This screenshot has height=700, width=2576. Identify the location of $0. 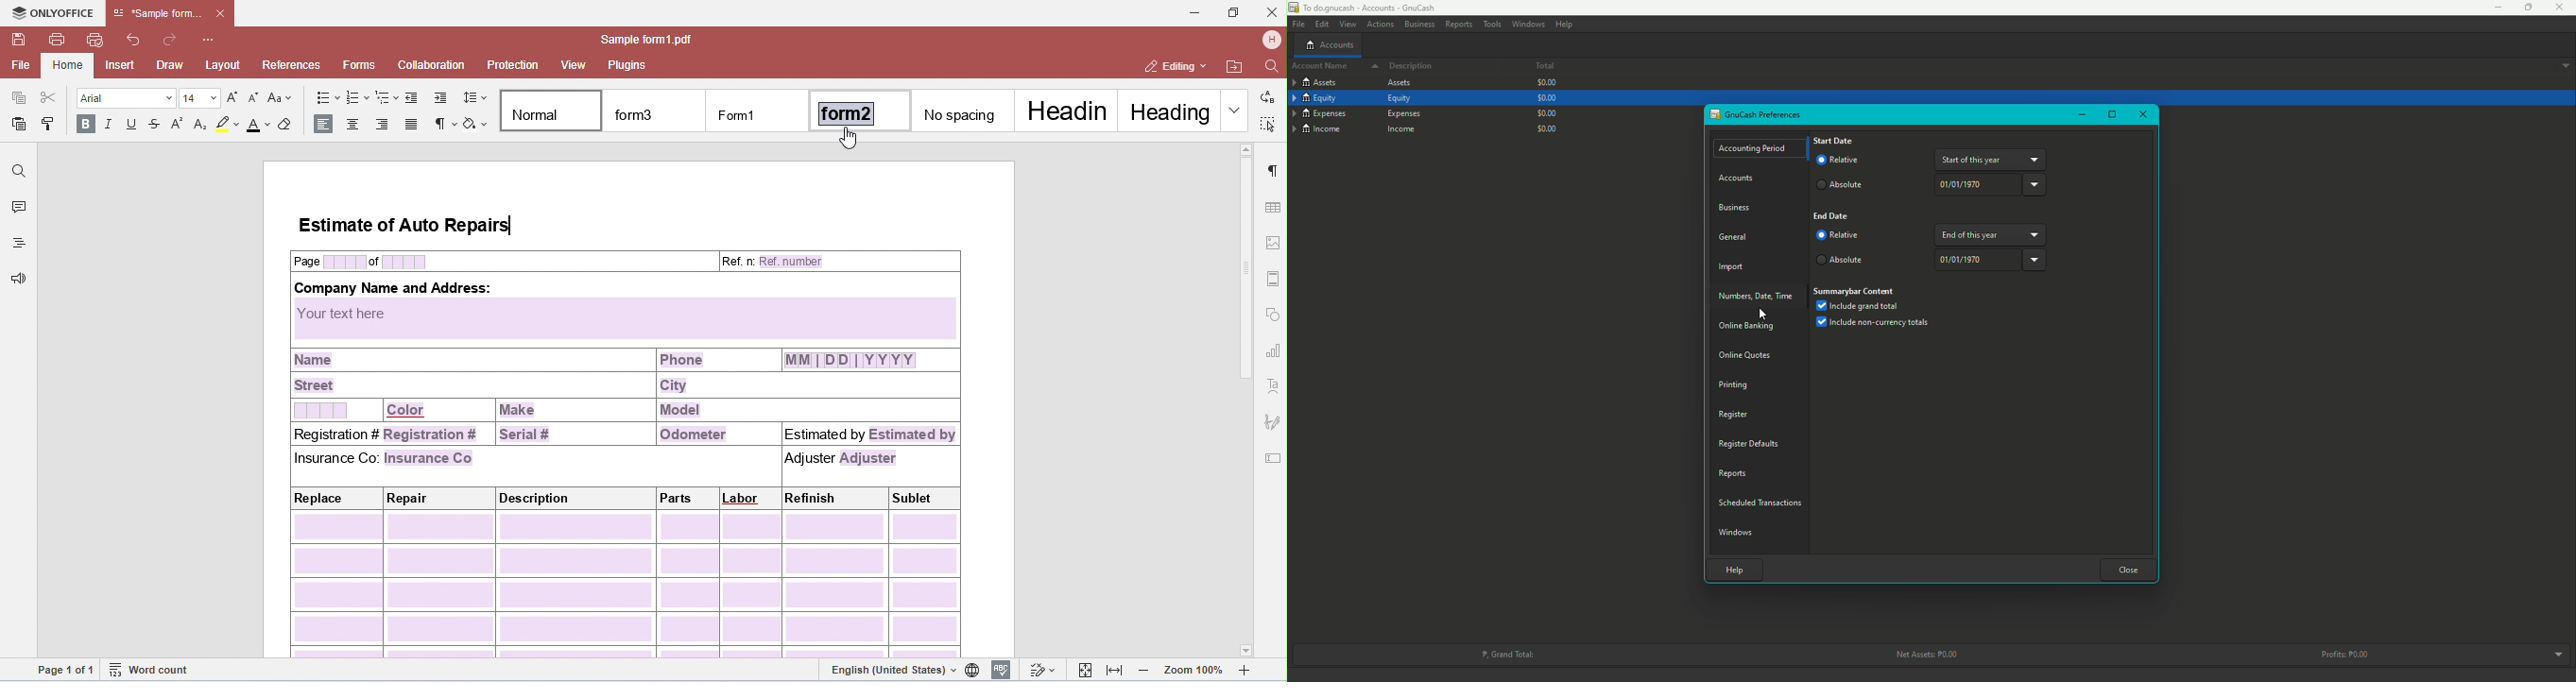
(1546, 112).